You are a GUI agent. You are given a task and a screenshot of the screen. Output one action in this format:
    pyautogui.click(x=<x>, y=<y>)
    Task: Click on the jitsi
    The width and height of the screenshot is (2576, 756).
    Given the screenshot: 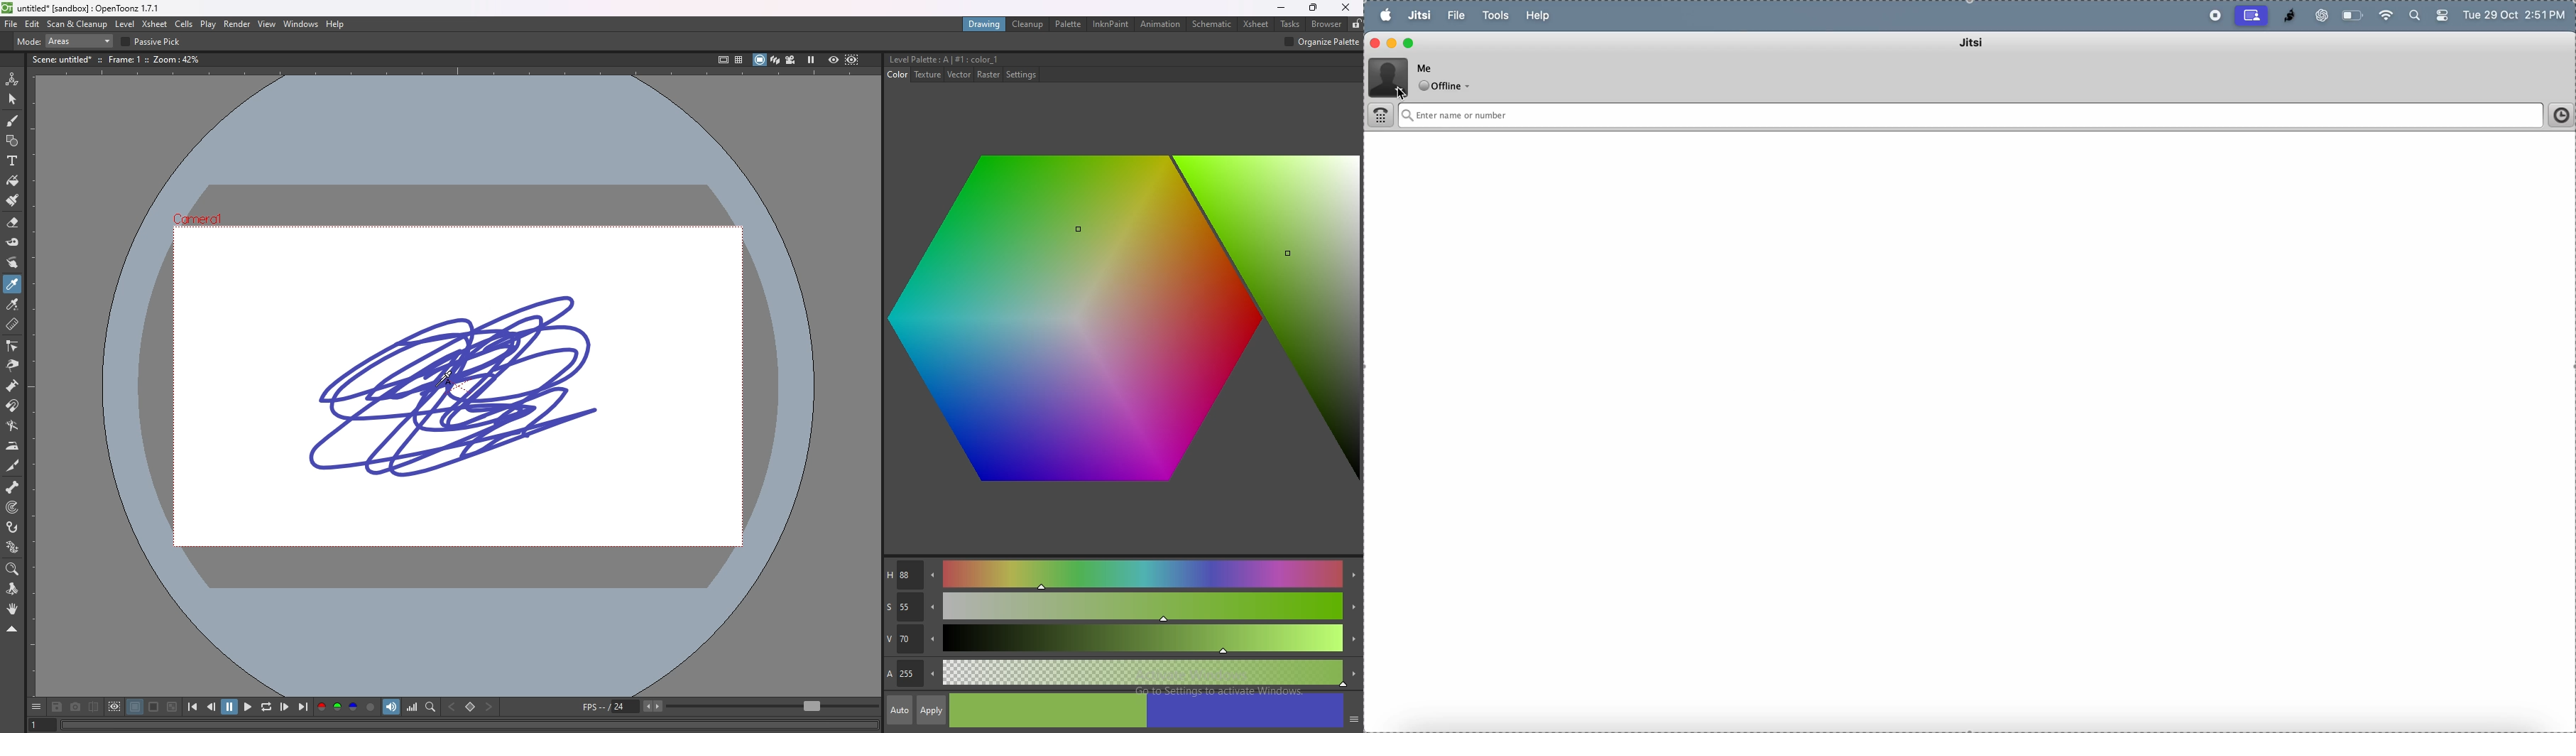 What is the action you would take?
    pyautogui.click(x=2285, y=16)
    